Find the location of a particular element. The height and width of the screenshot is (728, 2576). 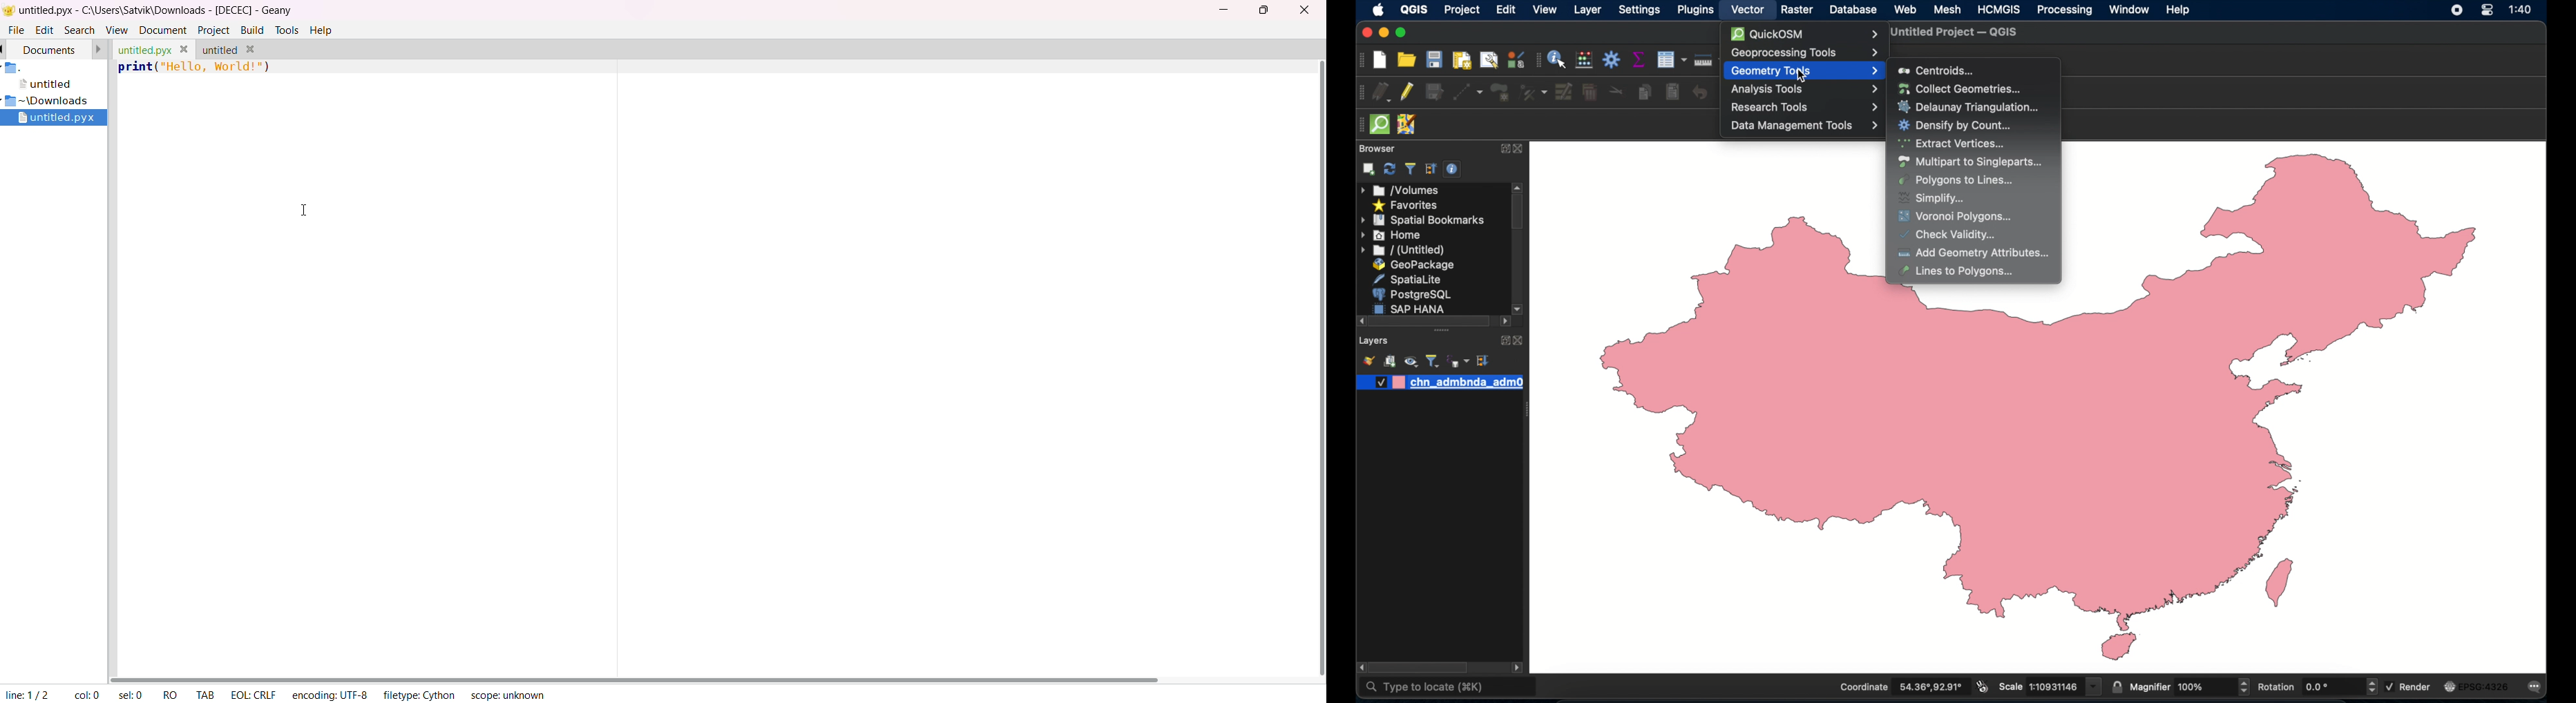

help is located at coordinates (2180, 11).